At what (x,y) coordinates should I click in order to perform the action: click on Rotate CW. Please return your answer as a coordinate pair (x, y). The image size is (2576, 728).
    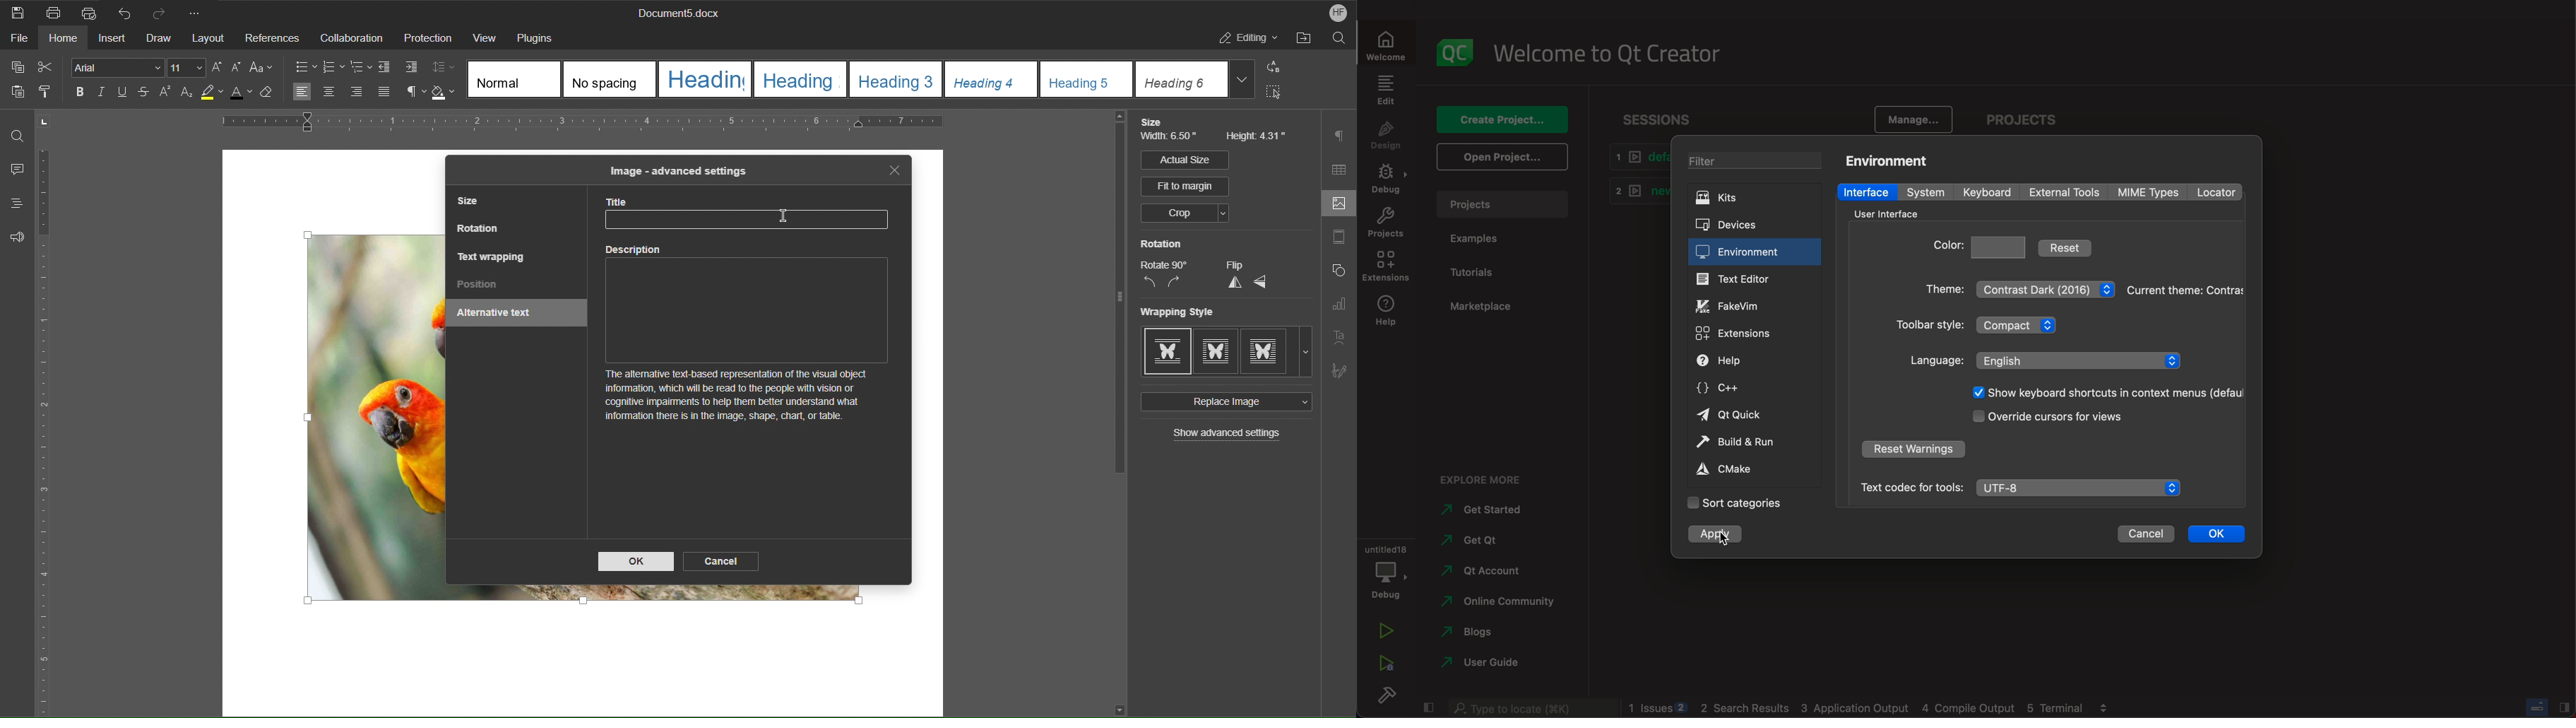
    Looking at the image, I should click on (1175, 283).